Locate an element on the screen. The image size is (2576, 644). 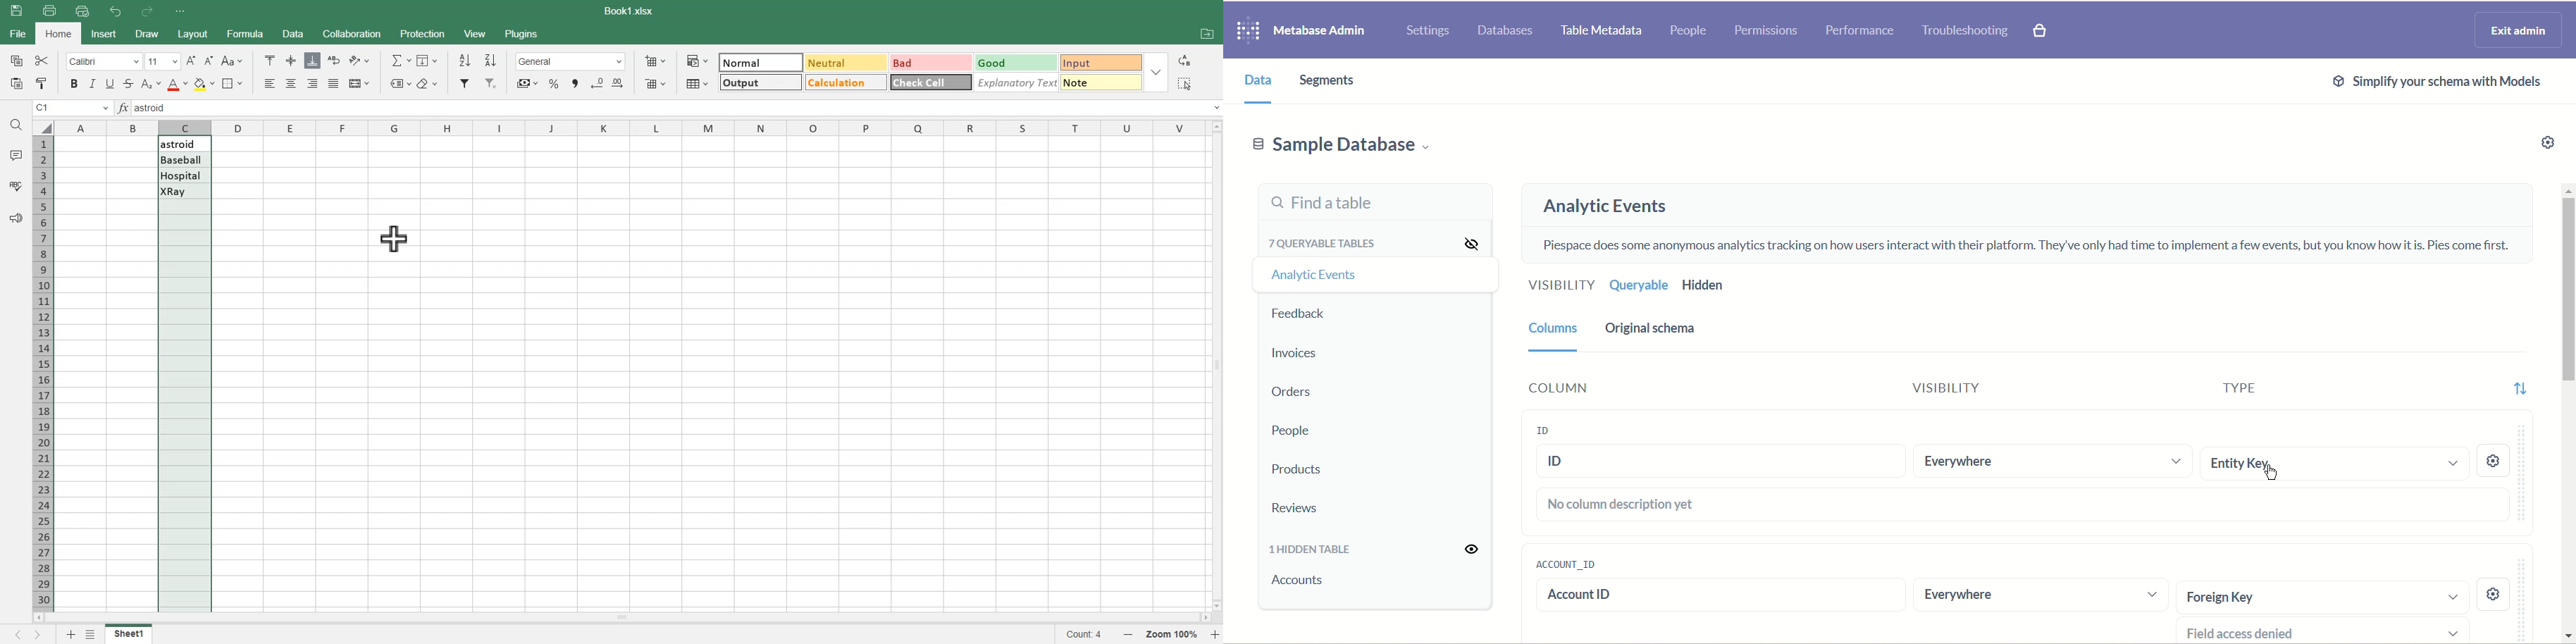
account is located at coordinates (1302, 581).